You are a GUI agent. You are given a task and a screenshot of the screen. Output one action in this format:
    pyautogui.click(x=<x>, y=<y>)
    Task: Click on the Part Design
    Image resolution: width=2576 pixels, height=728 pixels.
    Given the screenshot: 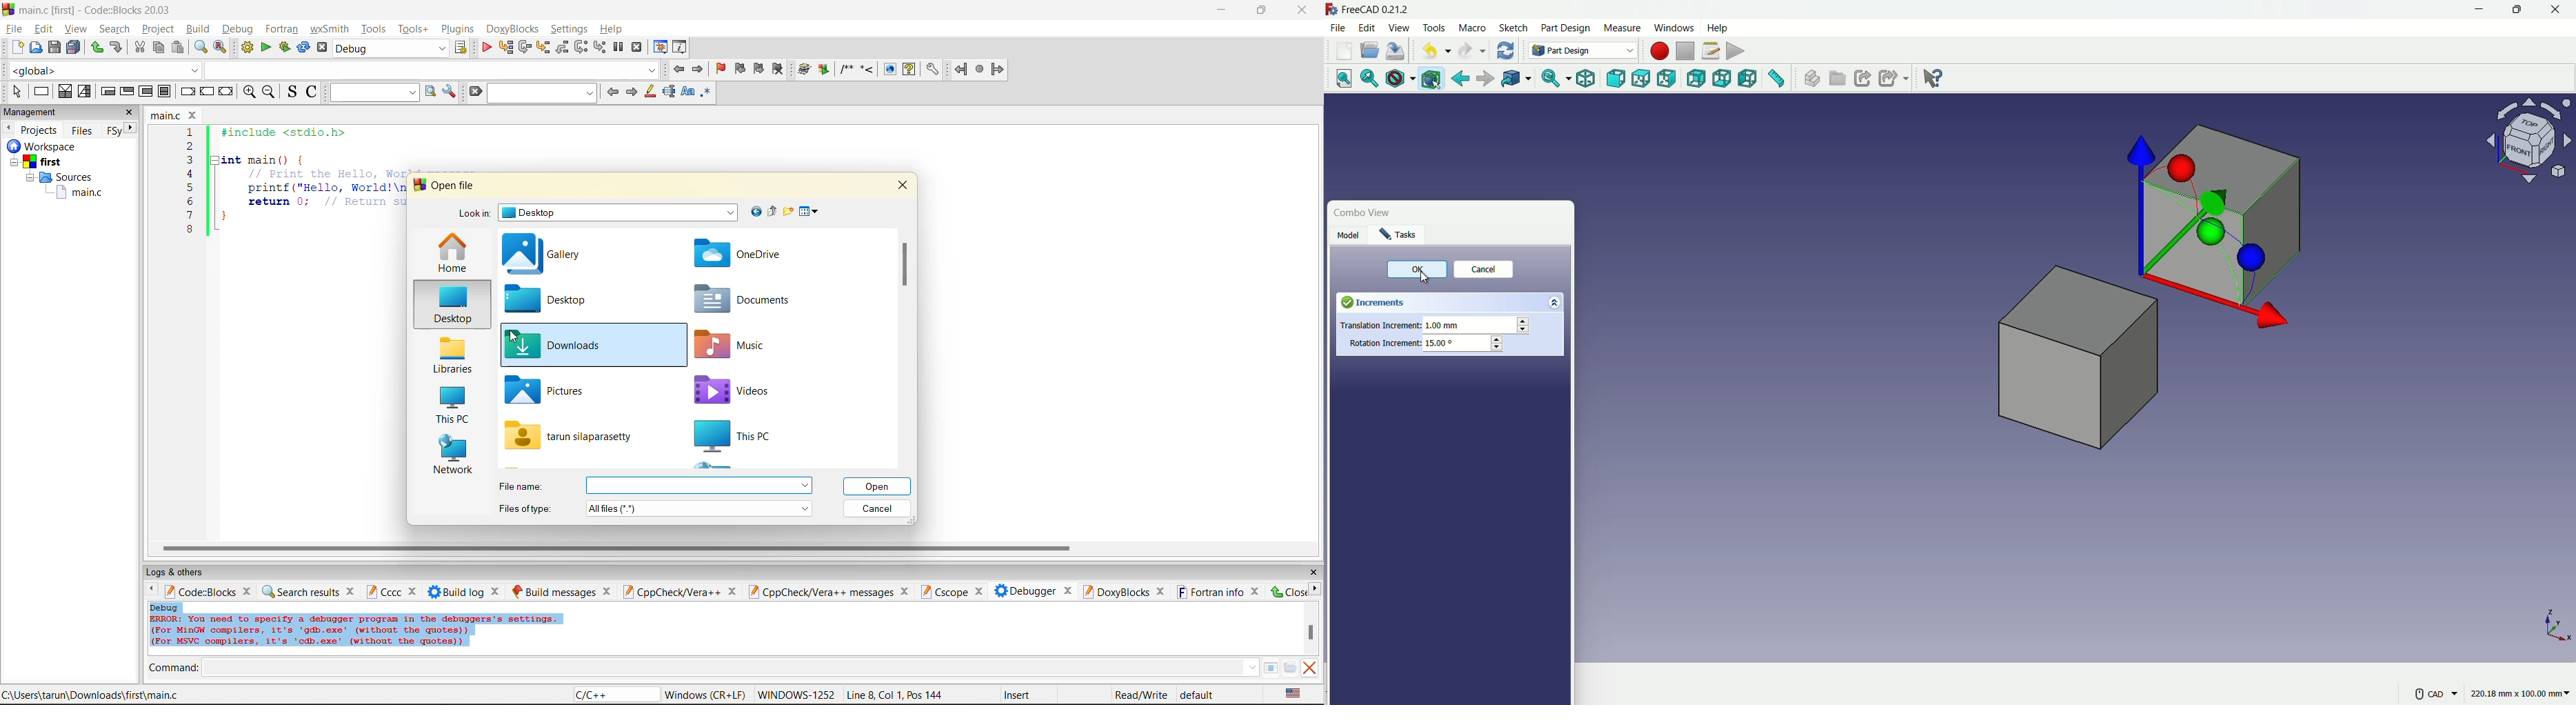 What is the action you would take?
    pyautogui.click(x=1583, y=50)
    